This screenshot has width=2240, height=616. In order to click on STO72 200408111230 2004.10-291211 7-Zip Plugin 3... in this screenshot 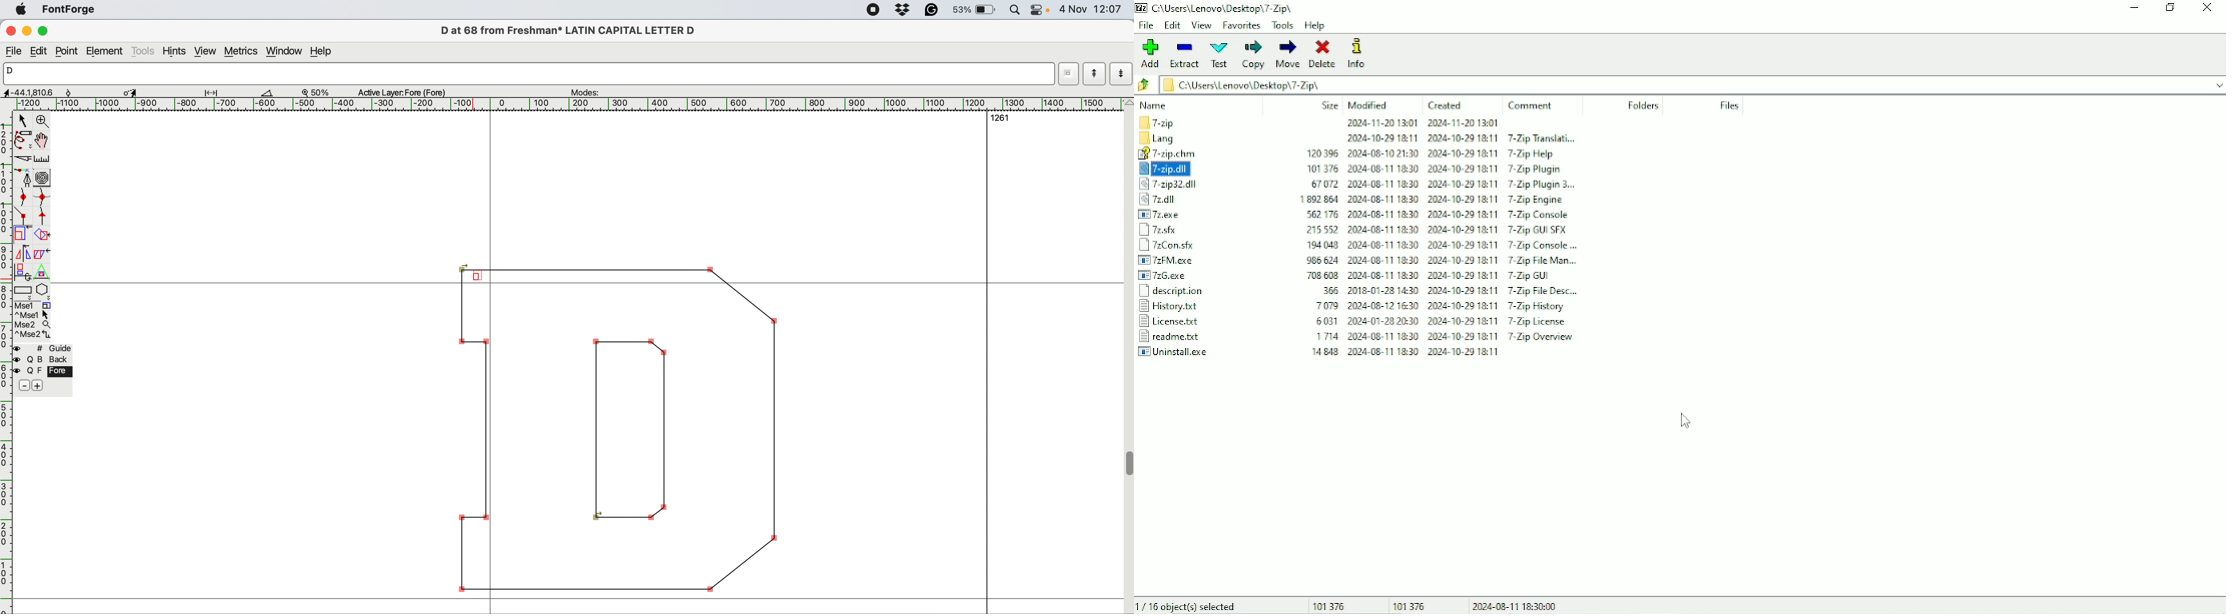, I will do `click(1450, 182)`.